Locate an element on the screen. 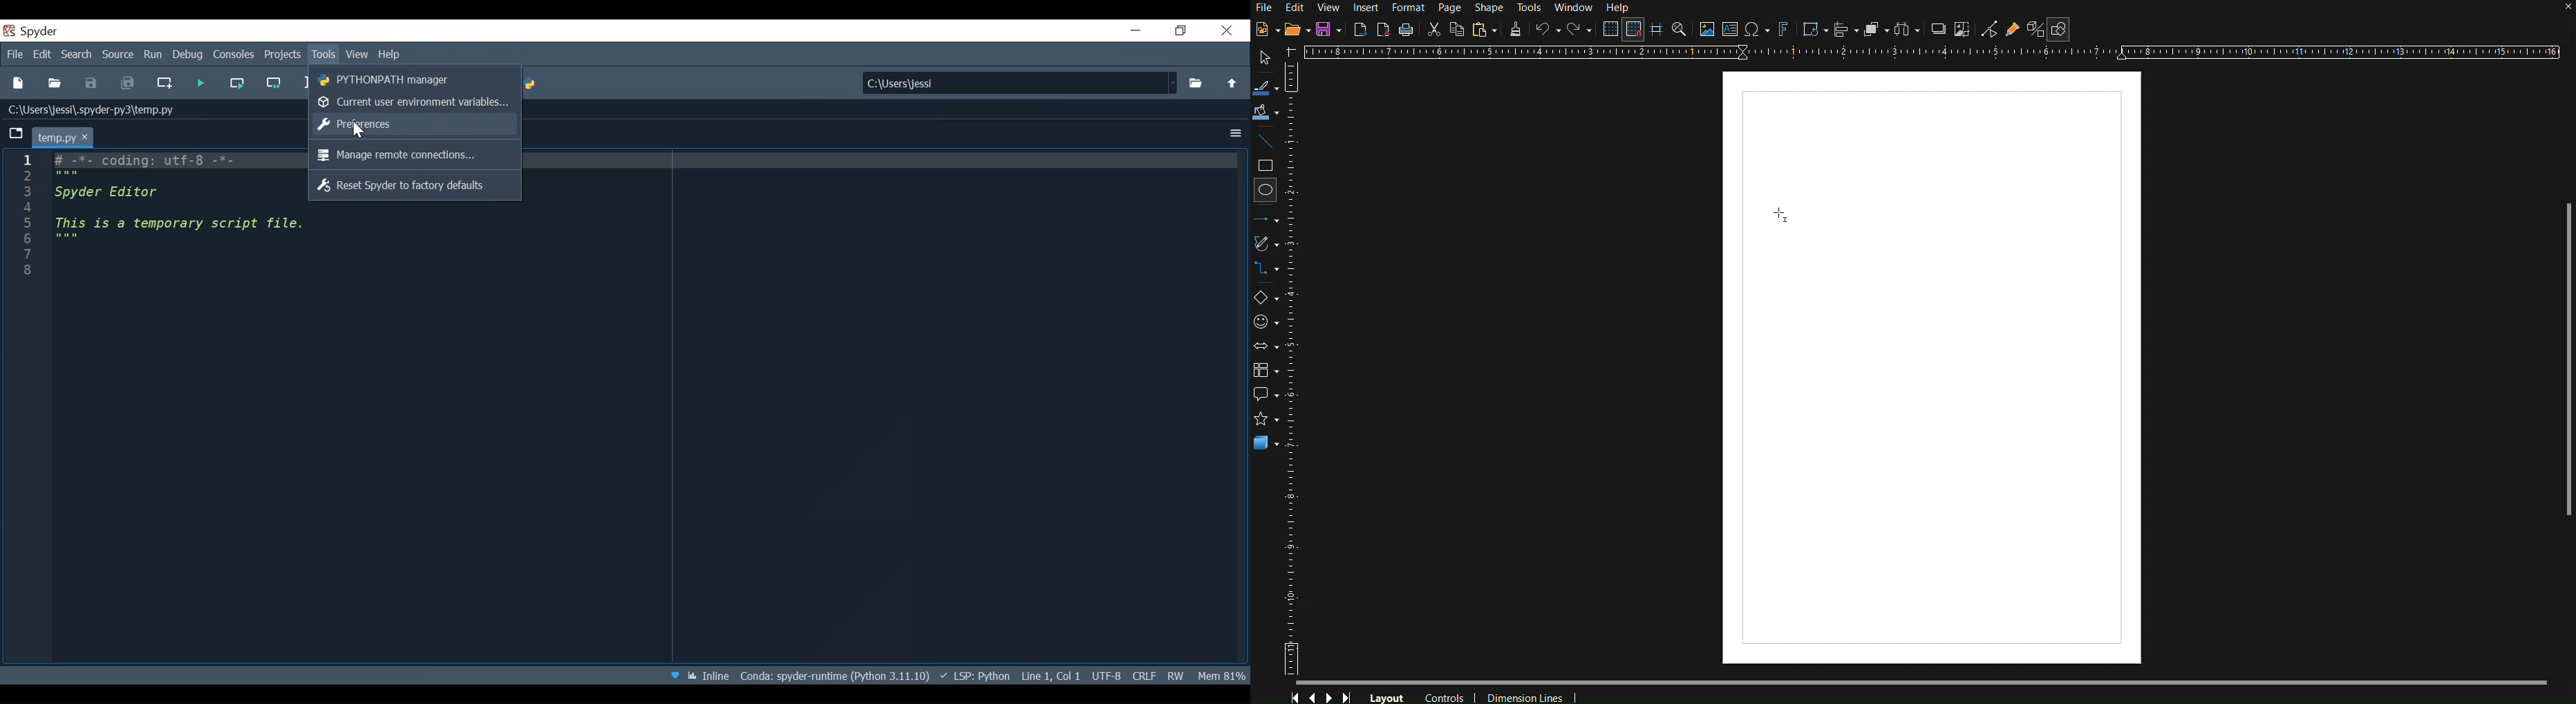 The width and height of the screenshot is (2576, 728). File EQL Status is located at coordinates (1143, 676).